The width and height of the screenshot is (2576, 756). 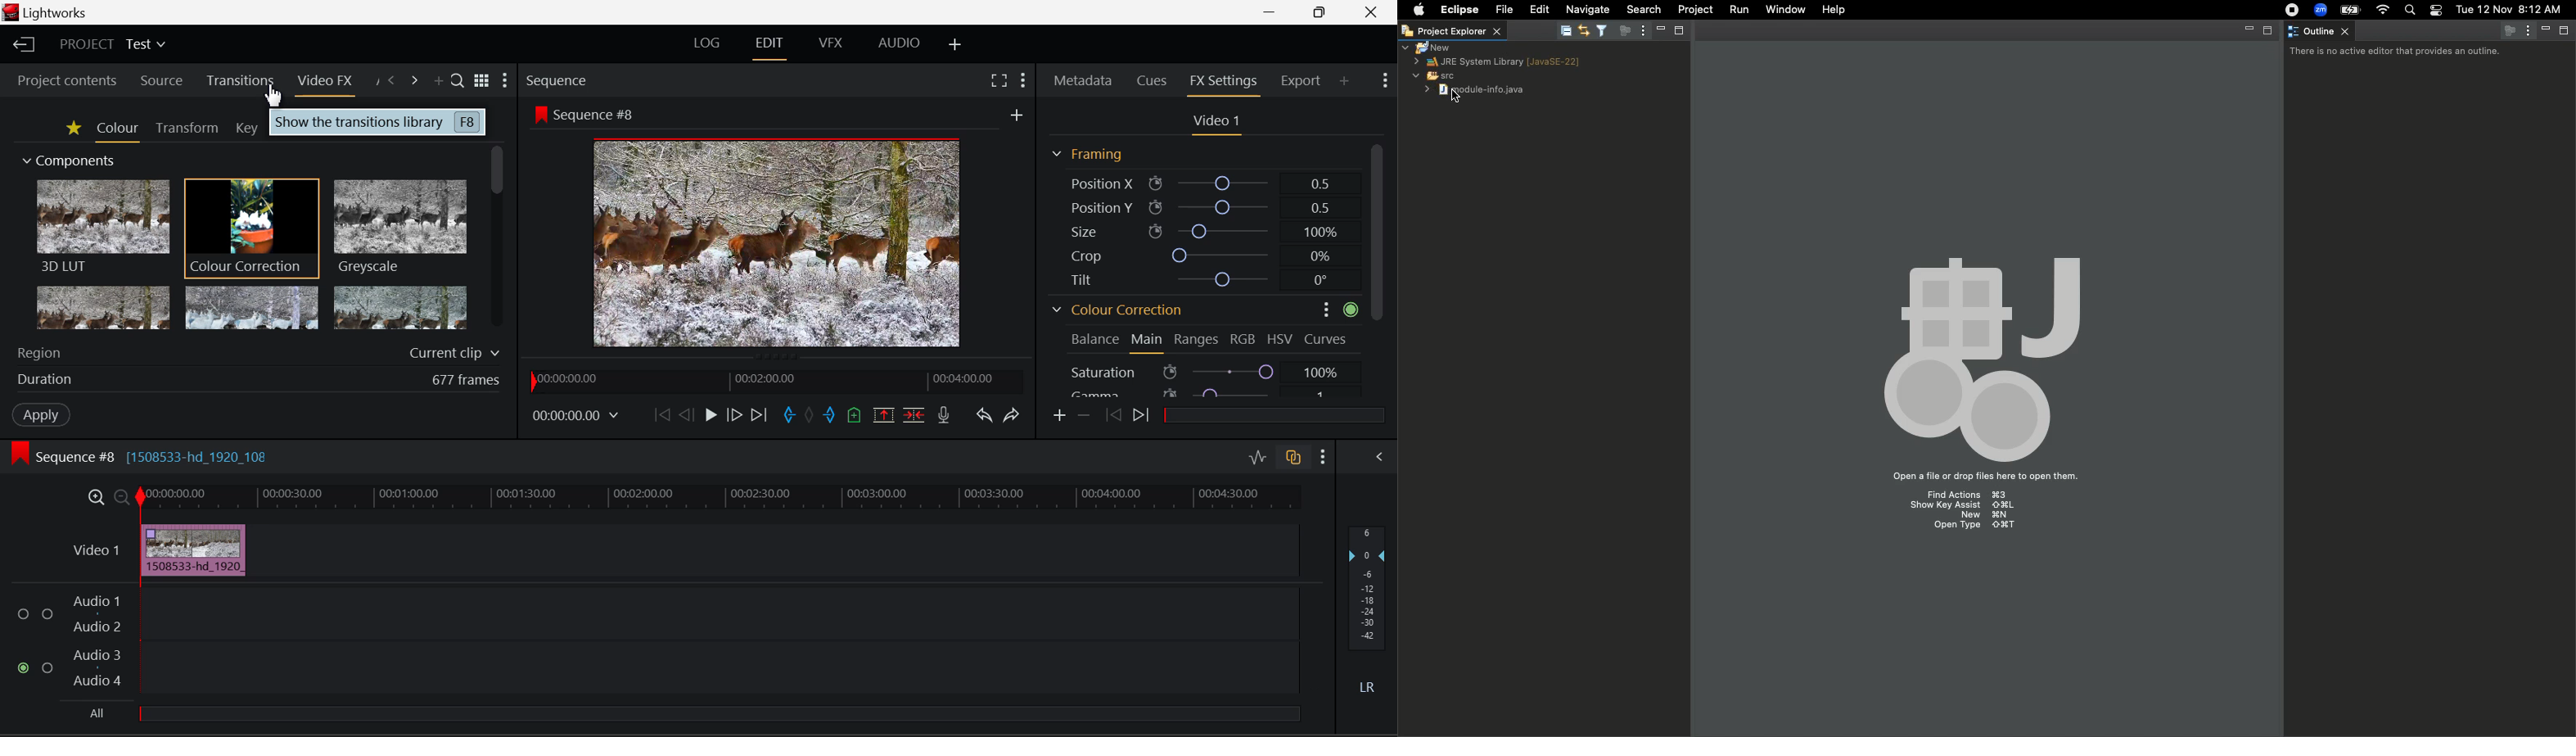 What do you see at coordinates (481, 79) in the screenshot?
I see `Toggle between title and list view` at bounding box center [481, 79].